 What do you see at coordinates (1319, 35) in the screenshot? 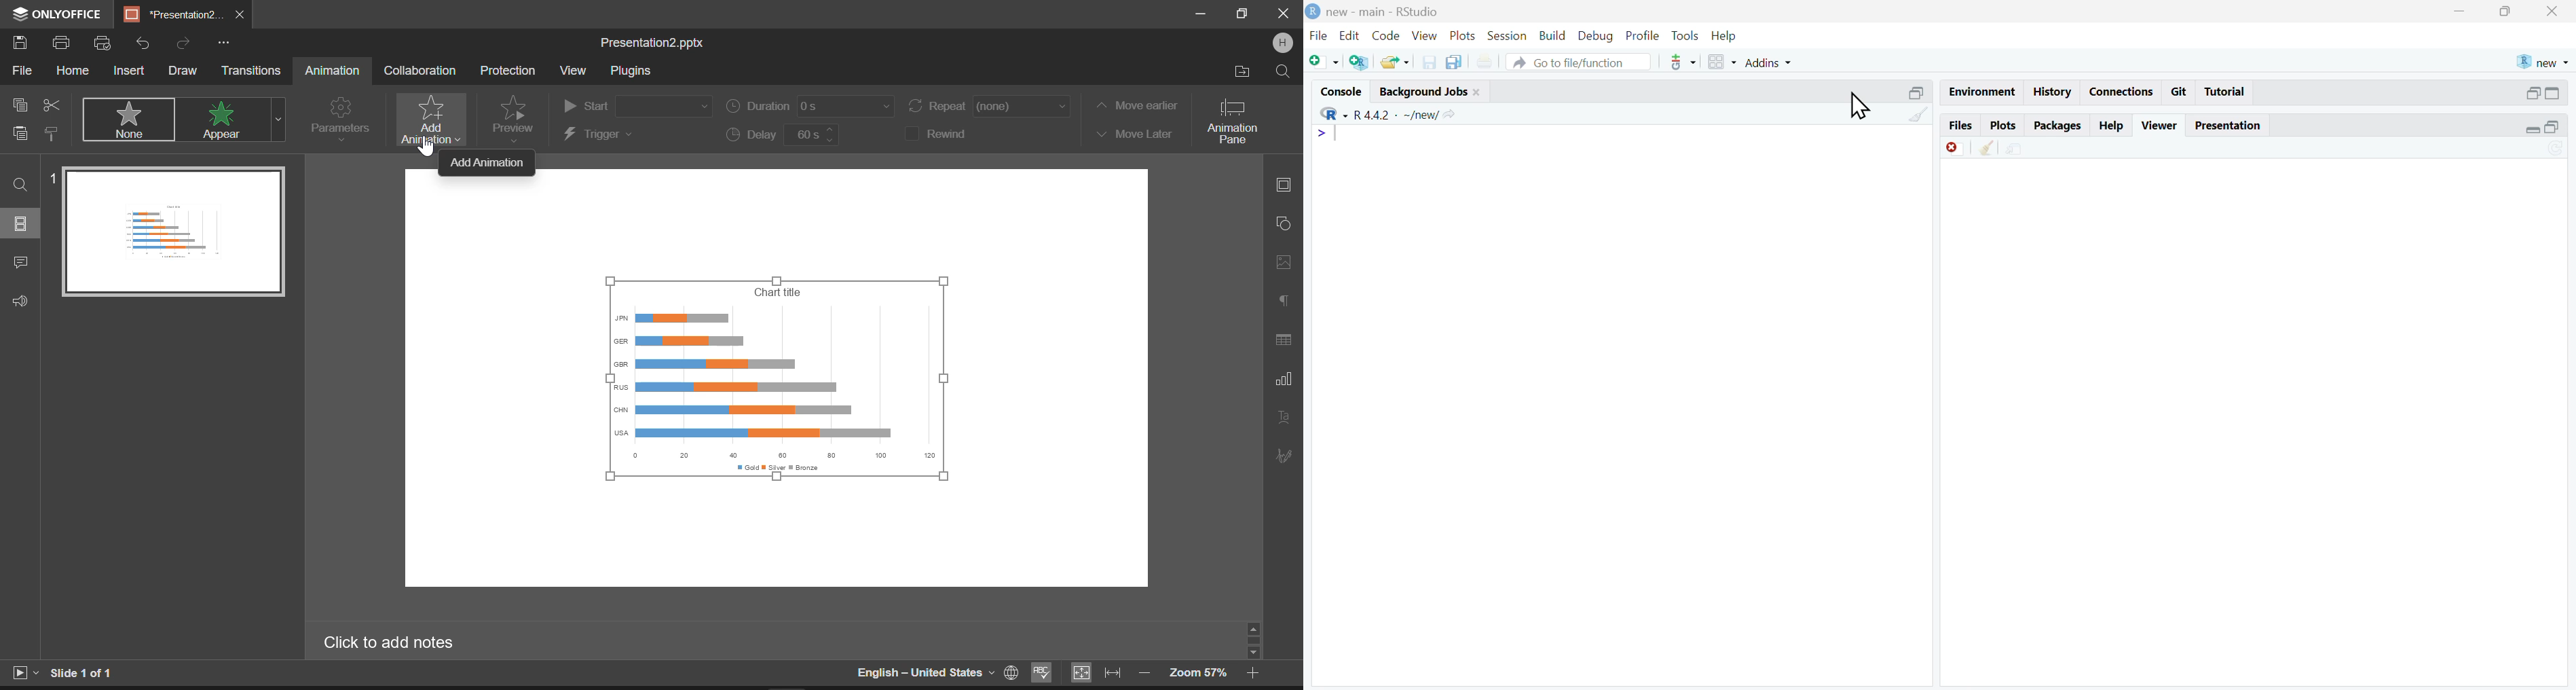
I see `file` at bounding box center [1319, 35].